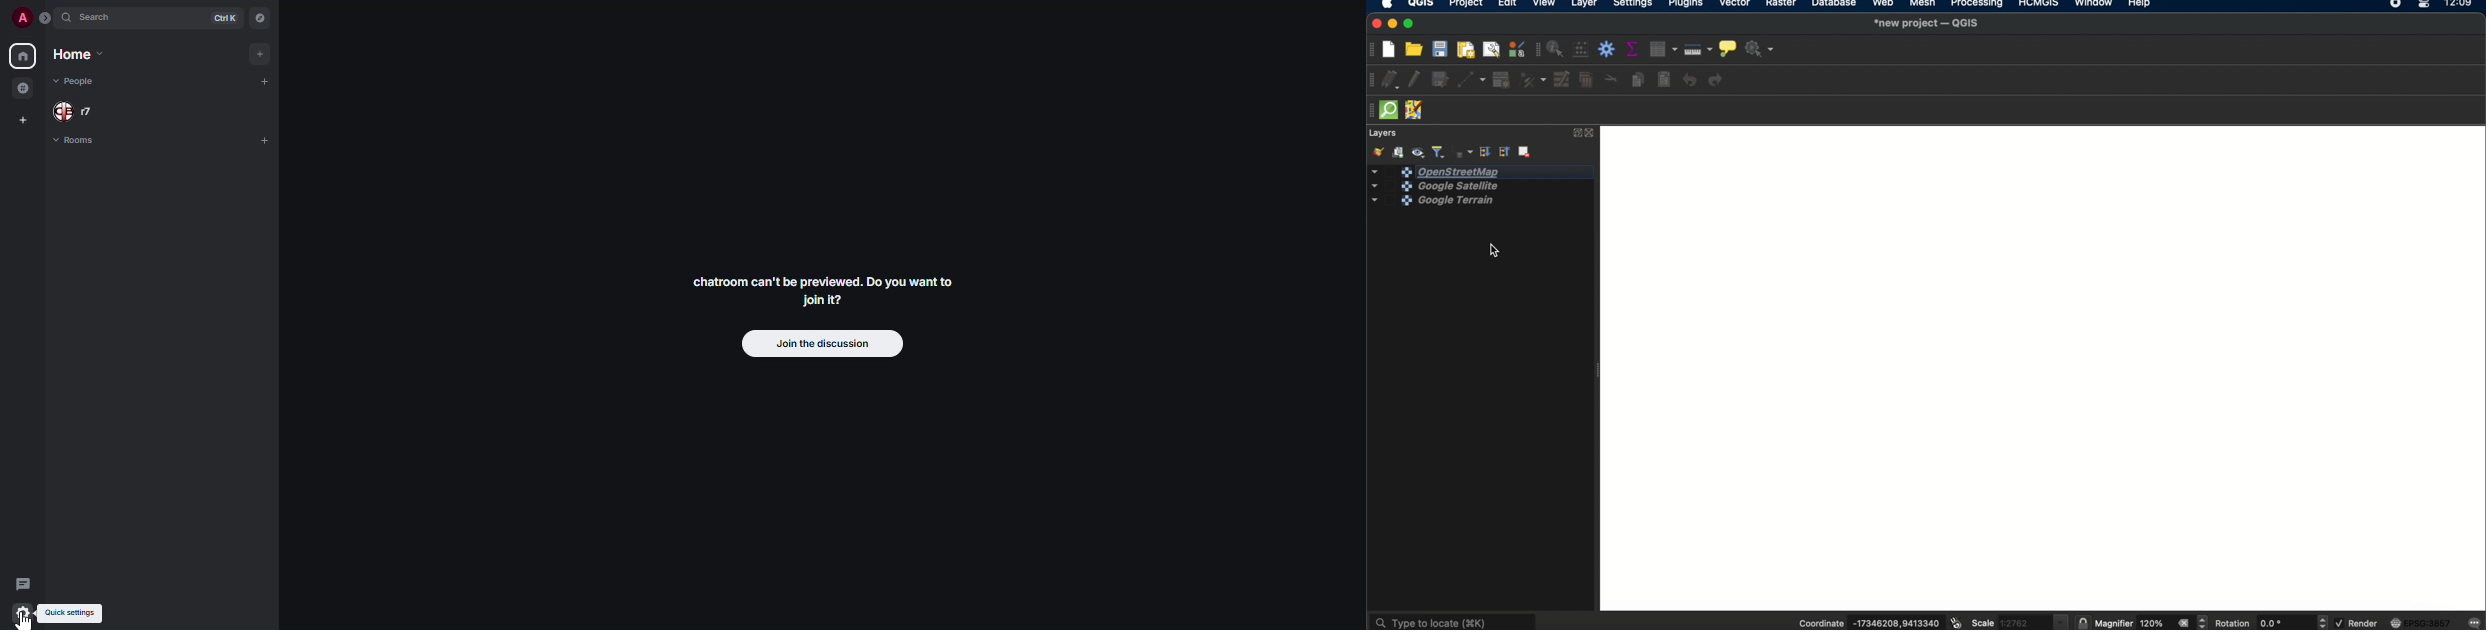 The image size is (2492, 644). What do you see at coordinates (2019, 621) in the screenshot?
I see `scale 1.2762` at bounding box center [2019, 621].